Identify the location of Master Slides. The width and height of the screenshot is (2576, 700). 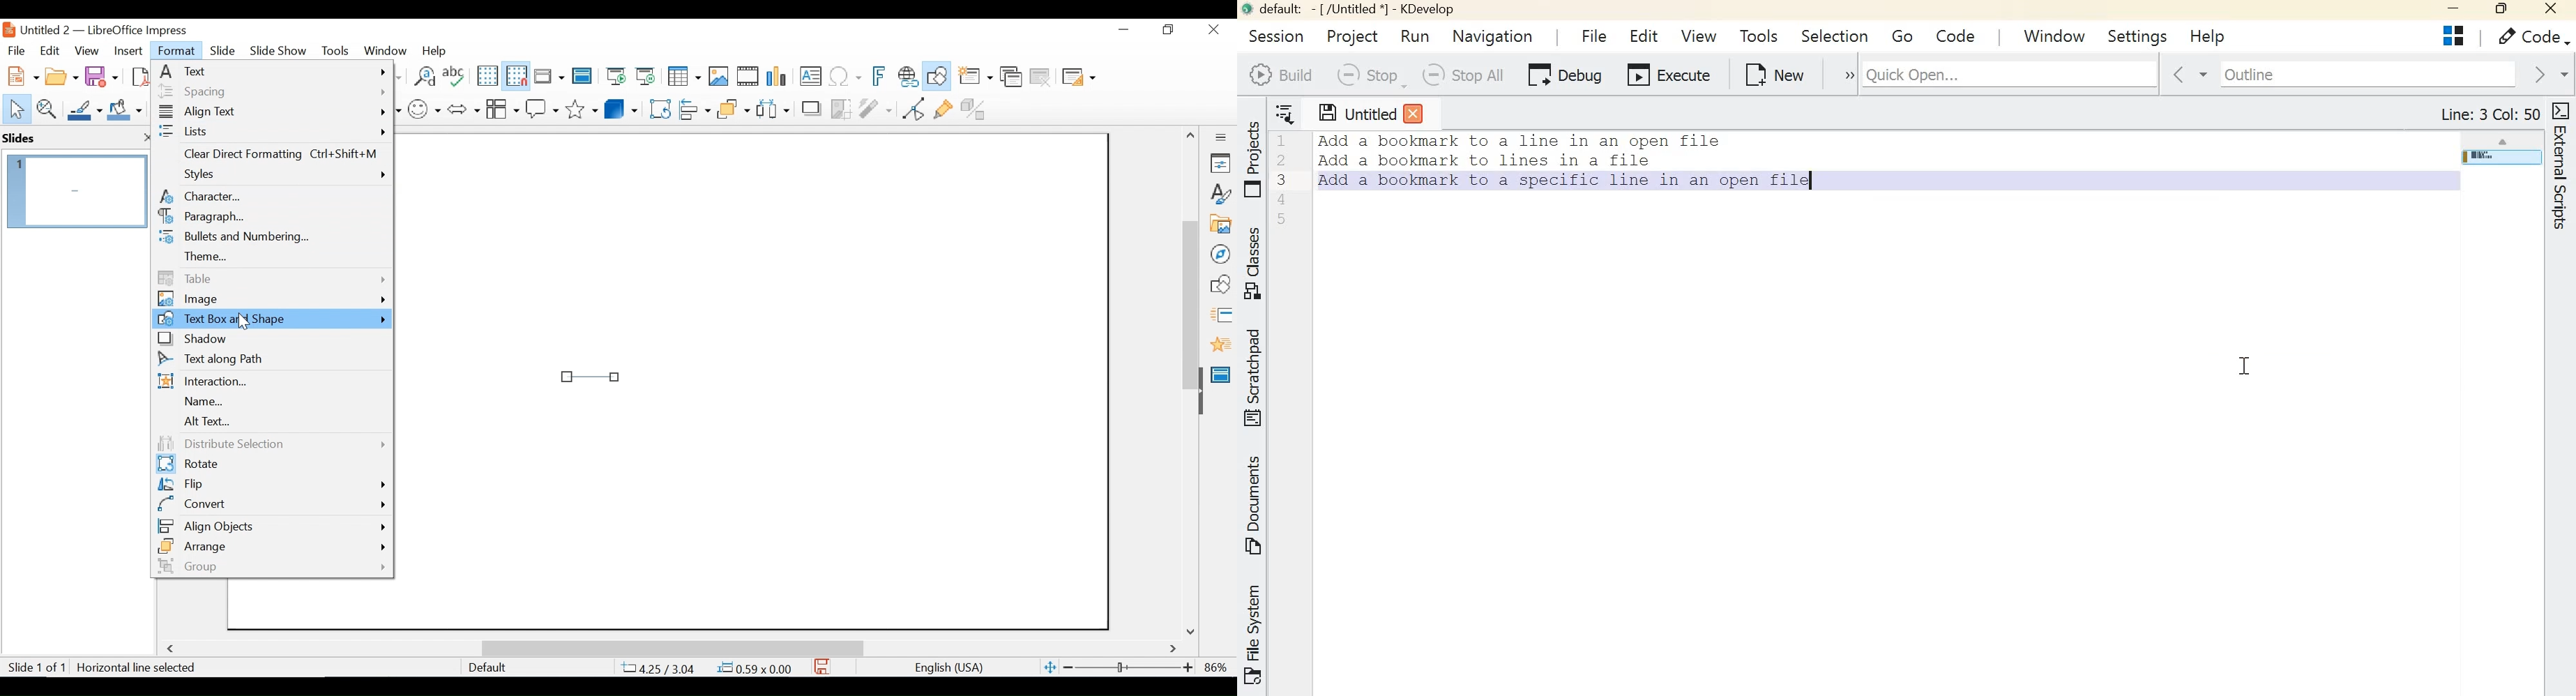
(583, 77).